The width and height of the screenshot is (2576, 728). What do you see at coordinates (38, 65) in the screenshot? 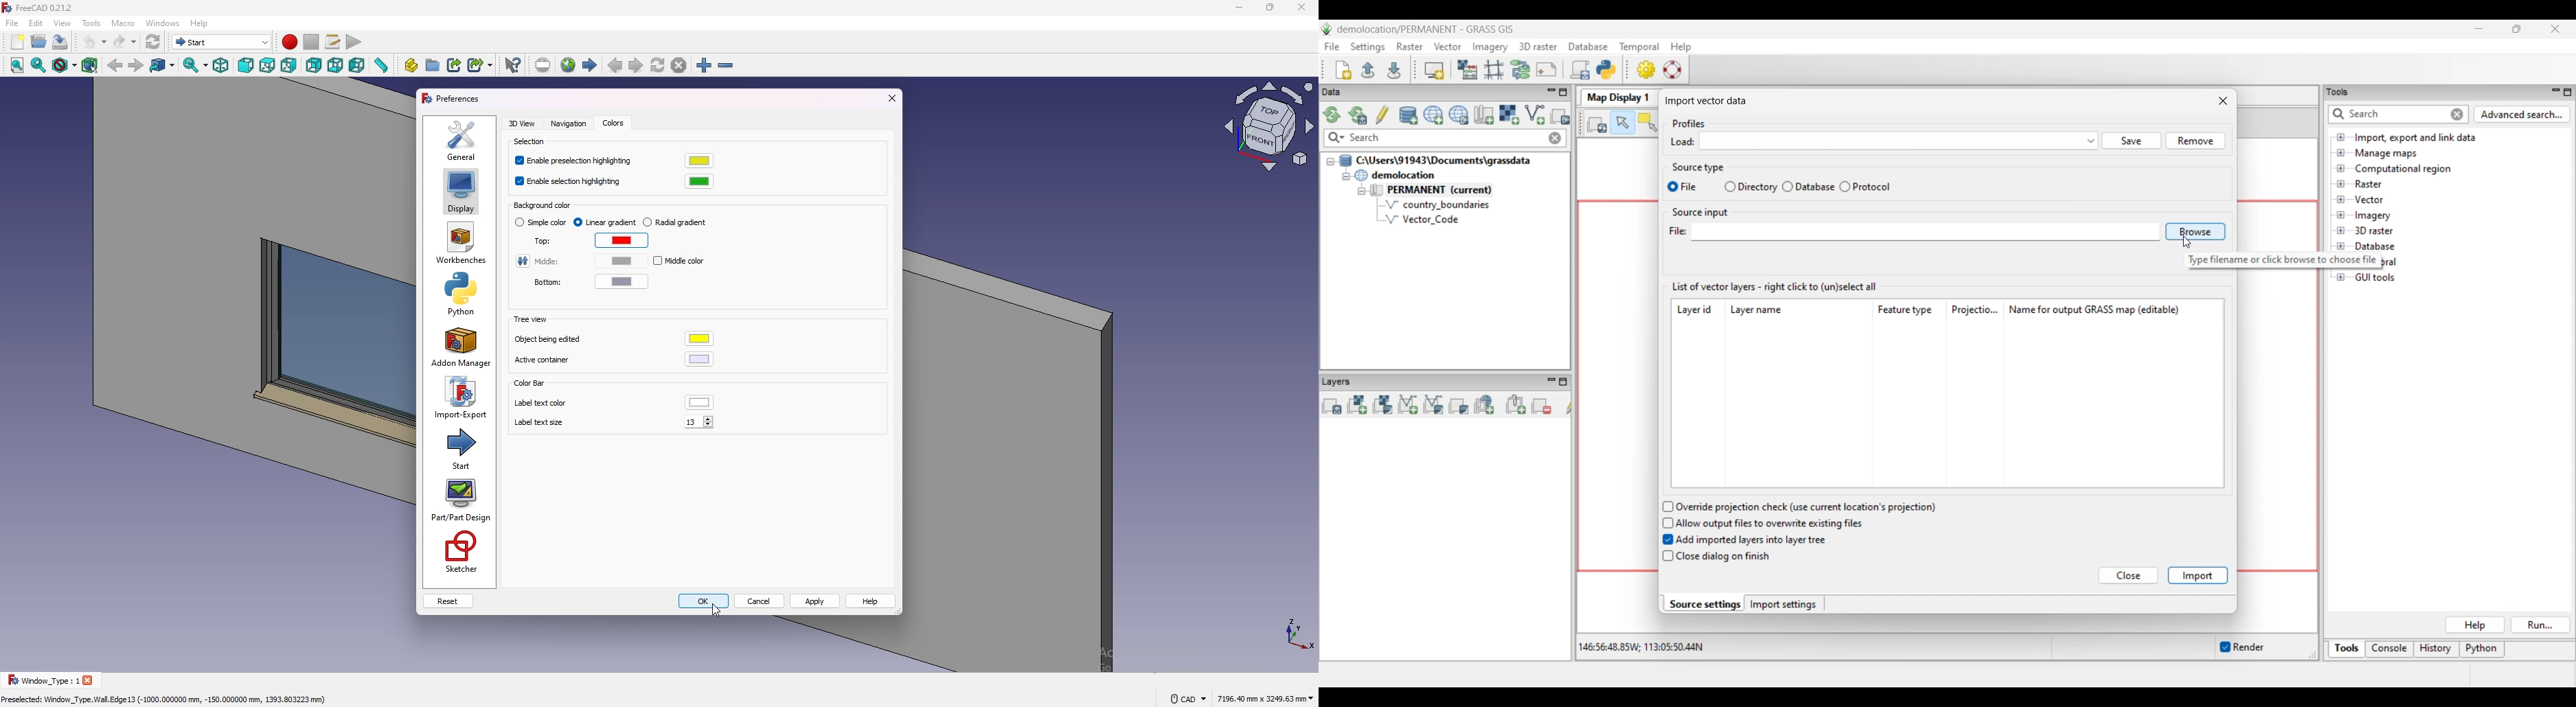
I see `fit selection` at bounding box center [38, 65].